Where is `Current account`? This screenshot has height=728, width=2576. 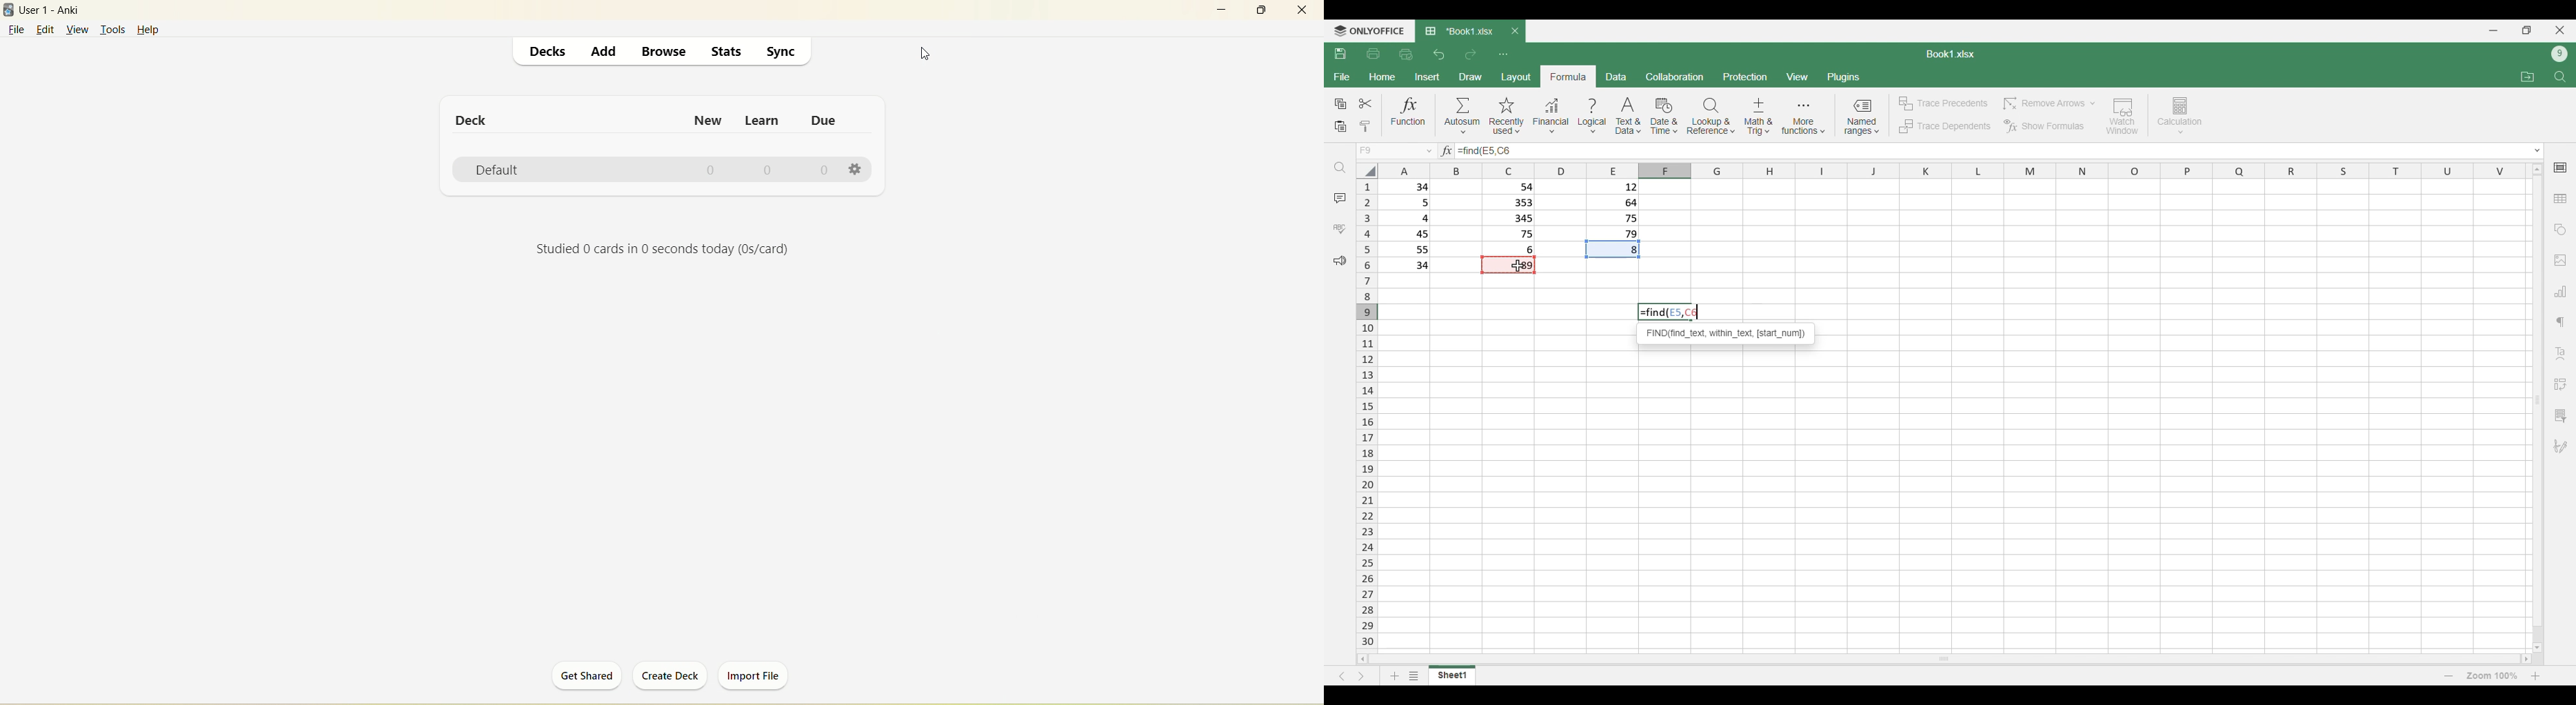 Current account is located at coordinates (2560, 54).